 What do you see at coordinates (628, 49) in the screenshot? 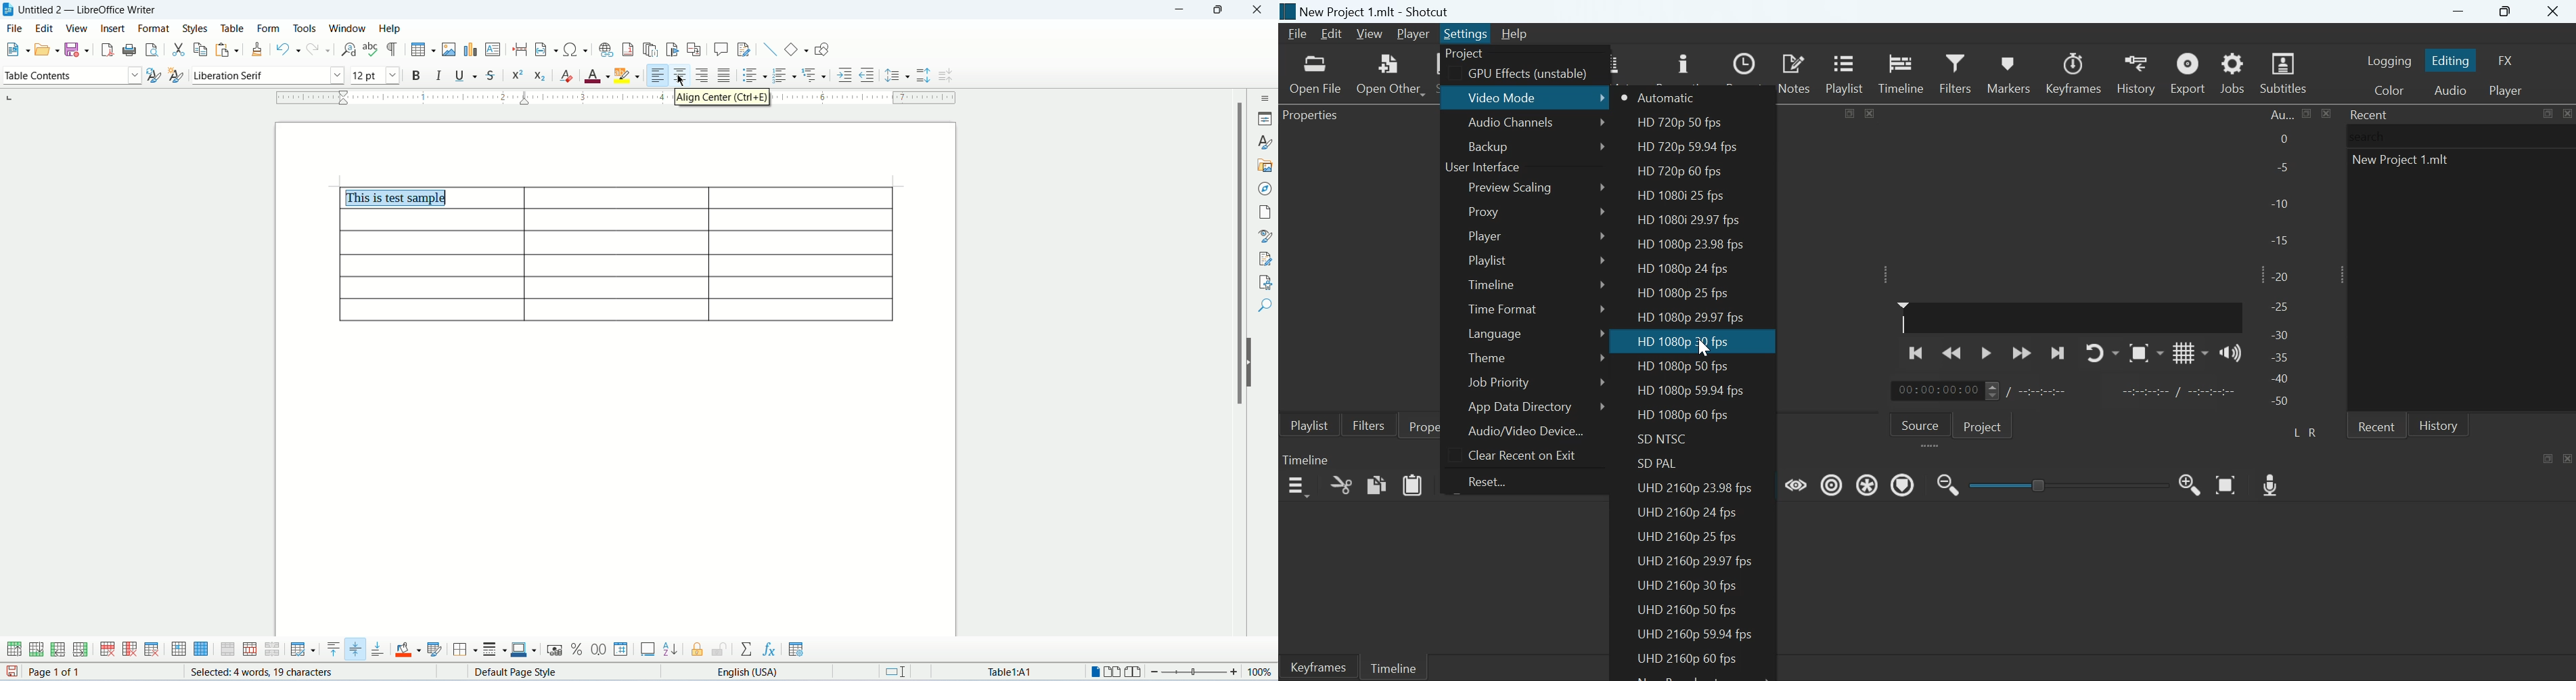
I see `insert footnote` at bounding box center [628, 49].